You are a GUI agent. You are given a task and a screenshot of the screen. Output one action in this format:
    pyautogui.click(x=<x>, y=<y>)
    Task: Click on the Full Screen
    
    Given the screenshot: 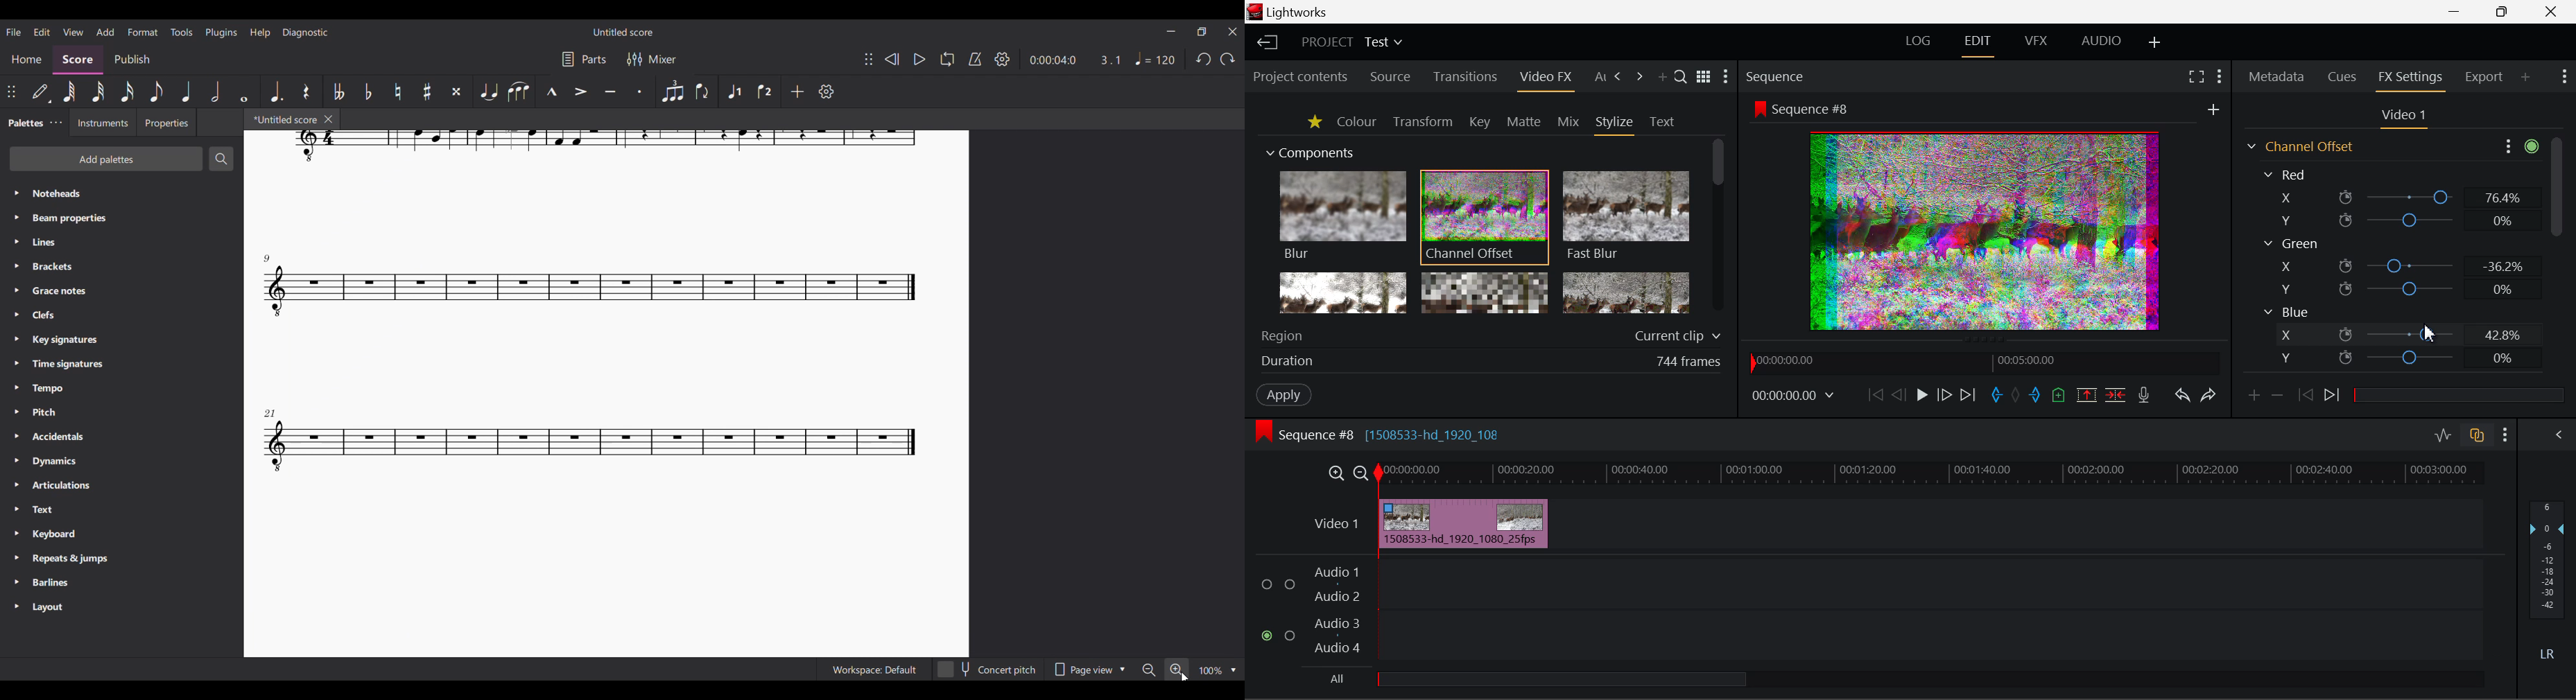 What is the action you would take?
    pyautogui.click(x=2197, y=78)
    